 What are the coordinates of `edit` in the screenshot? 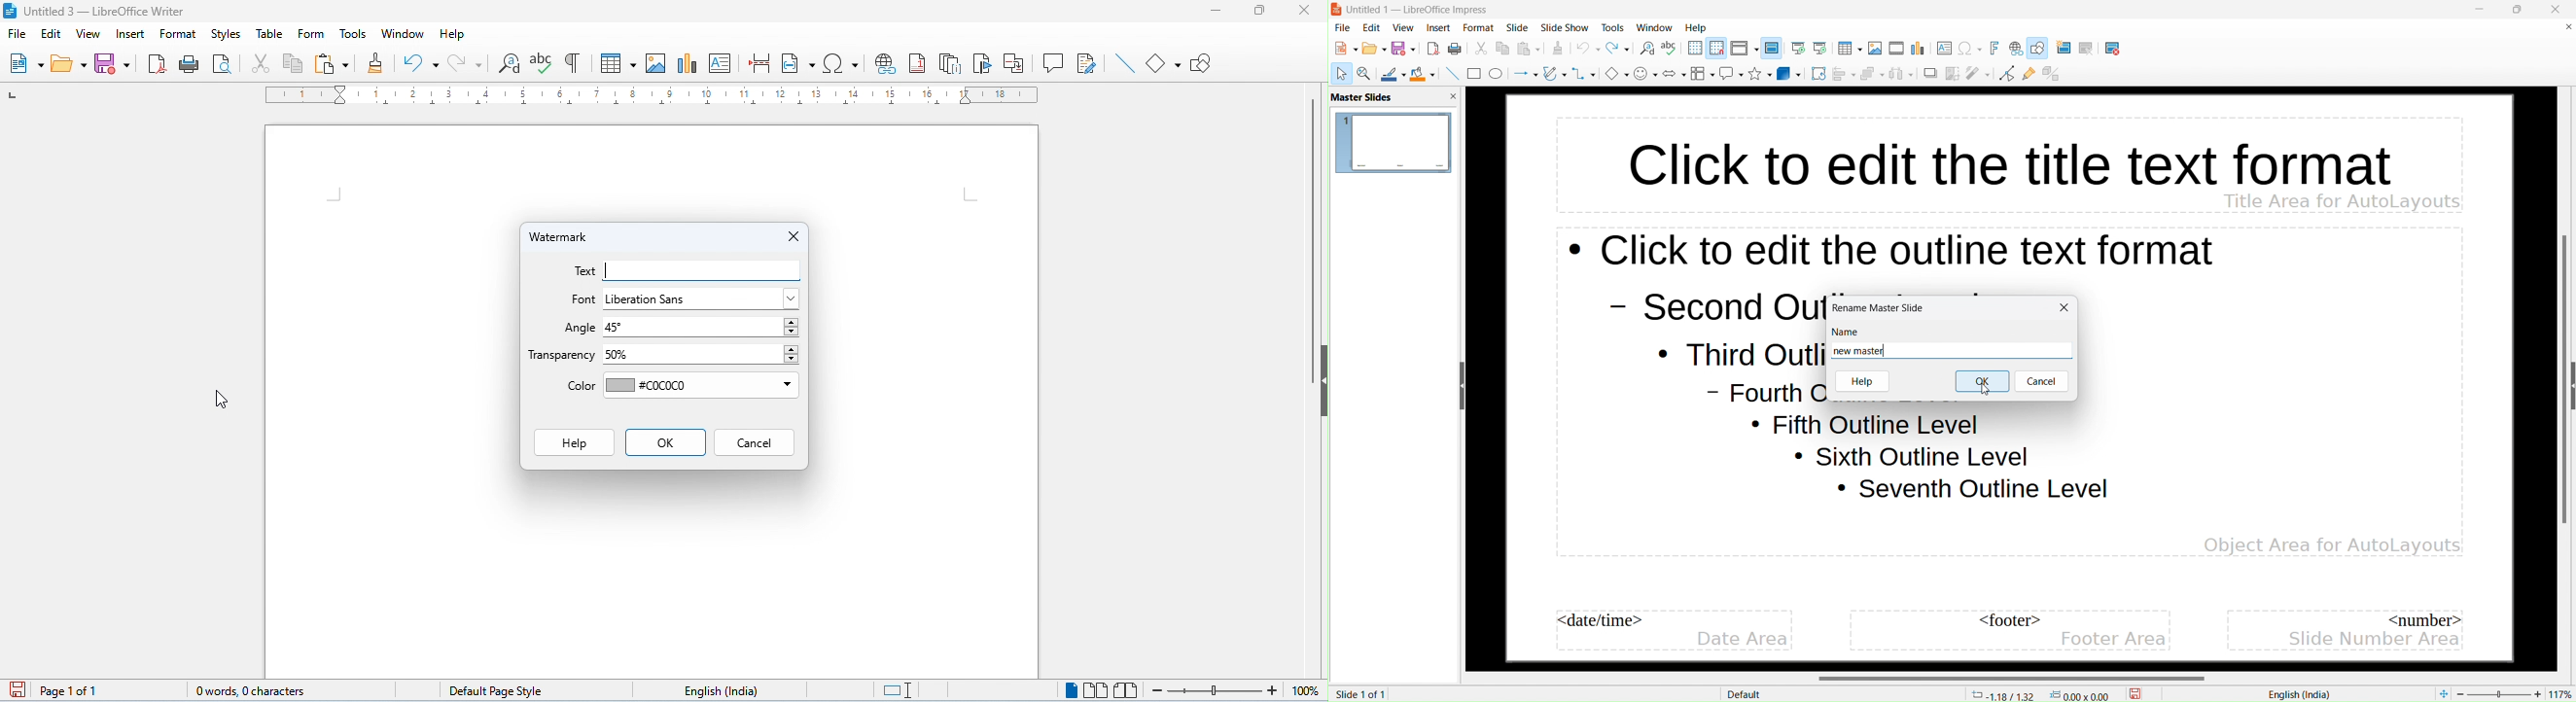 It's located at (1372, 28).